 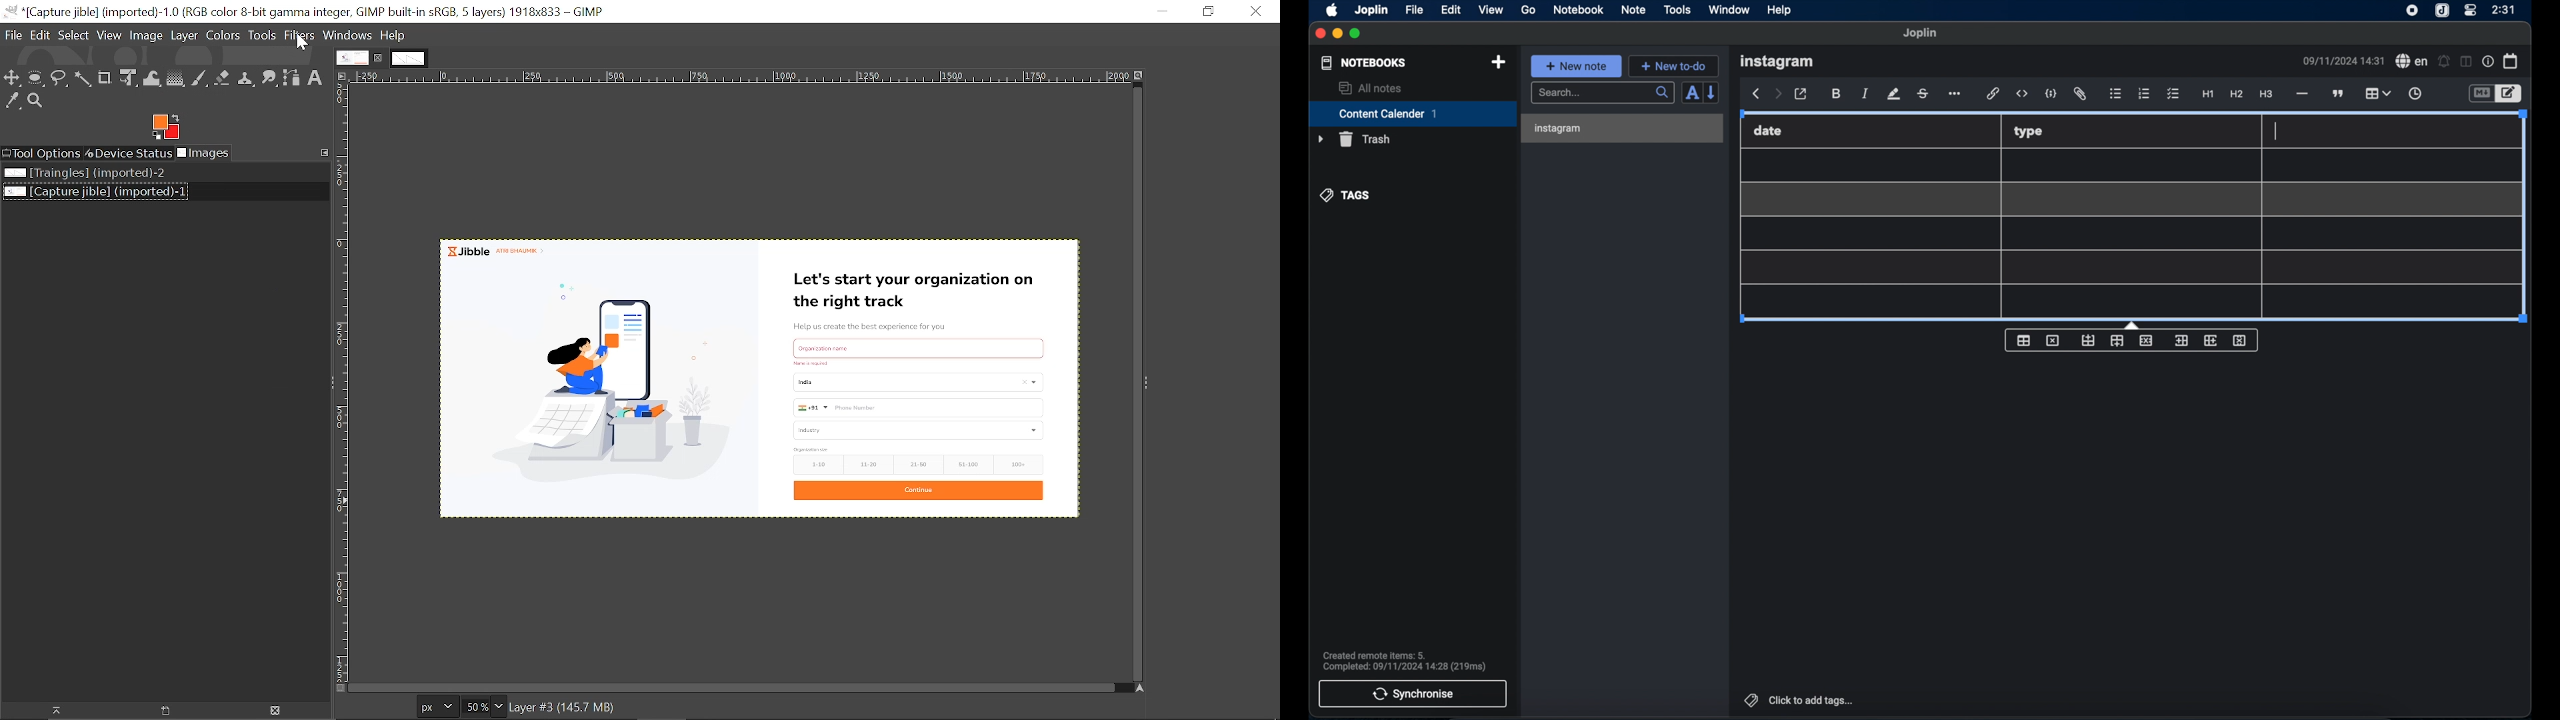 I want to click on all notes, so click(x=1371, y=88).